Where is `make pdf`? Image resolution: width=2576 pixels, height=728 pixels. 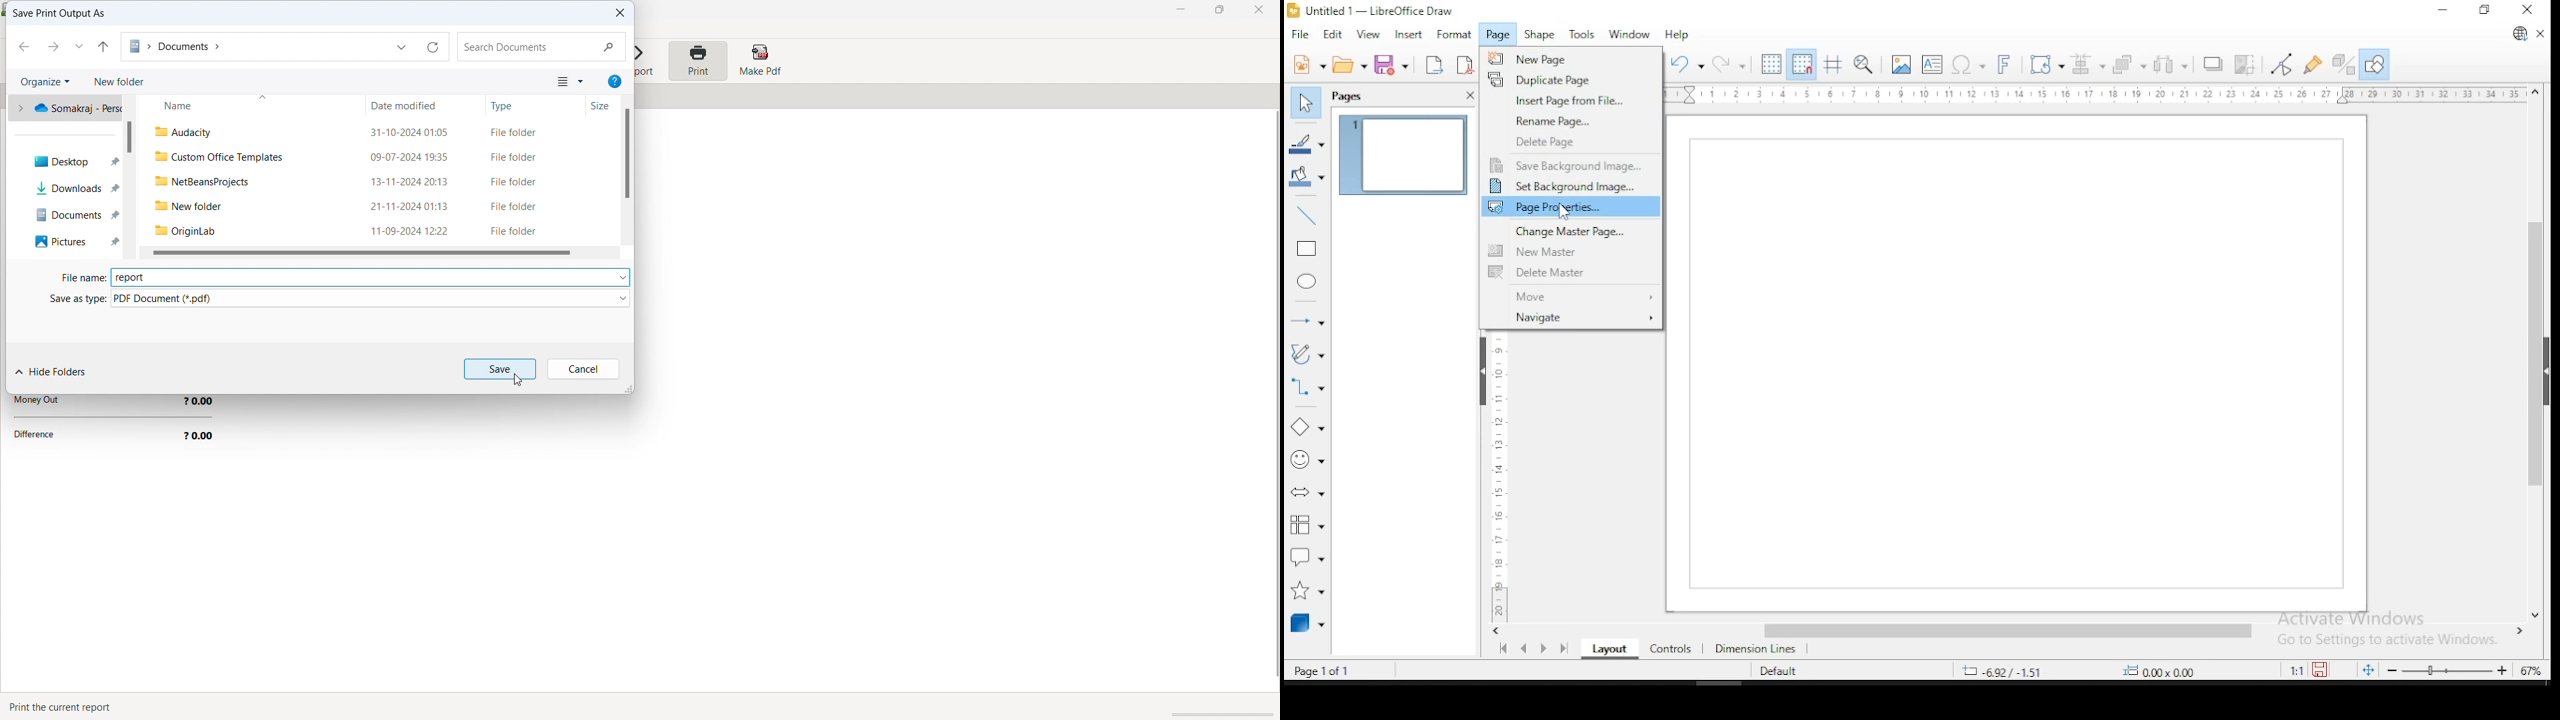
make pdf is located at coordinates (759, 61).